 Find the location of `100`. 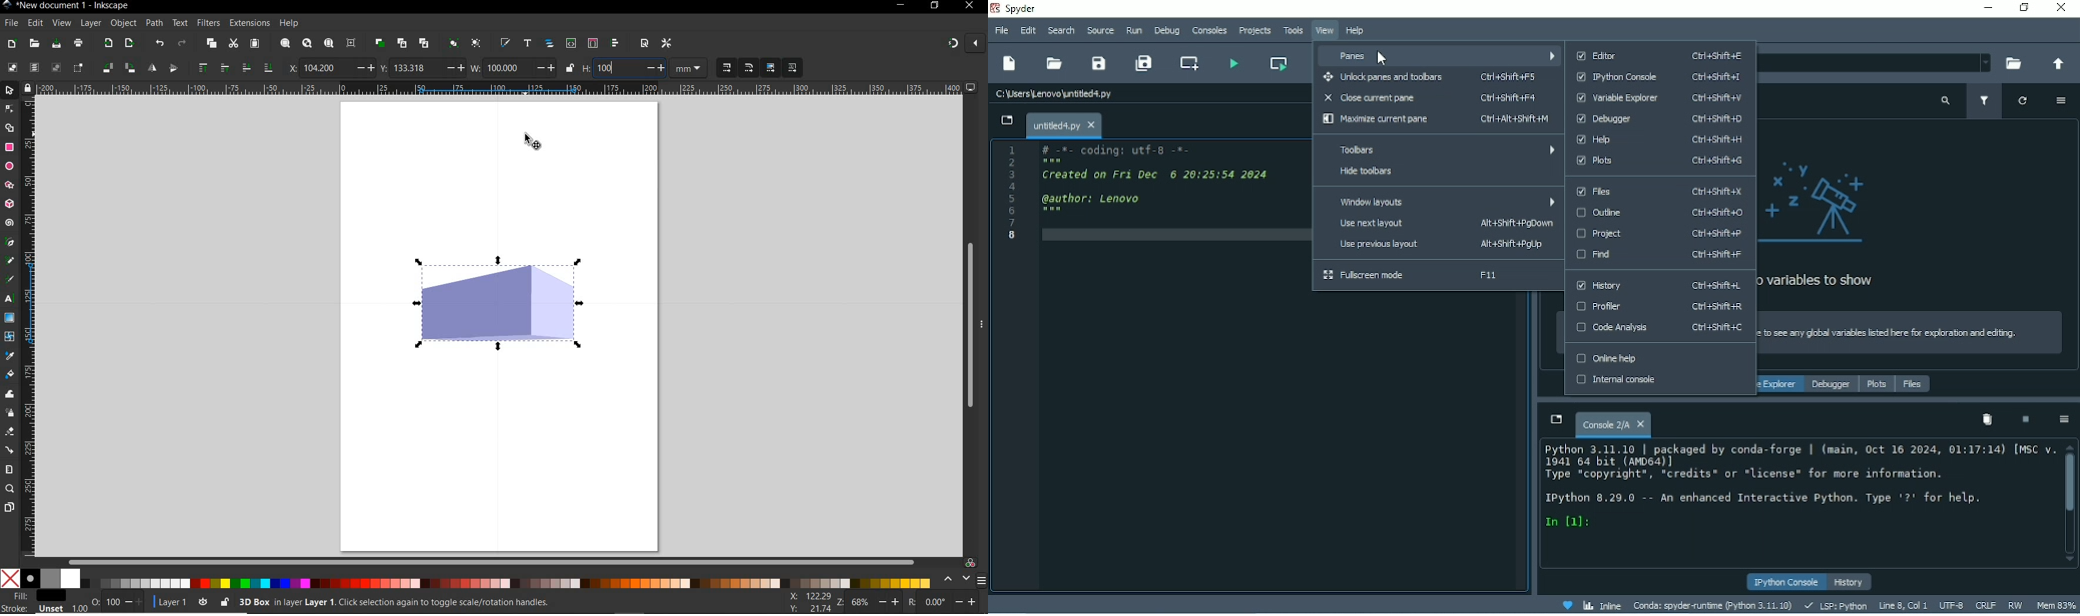

100 is located at coordinates (112, 602).